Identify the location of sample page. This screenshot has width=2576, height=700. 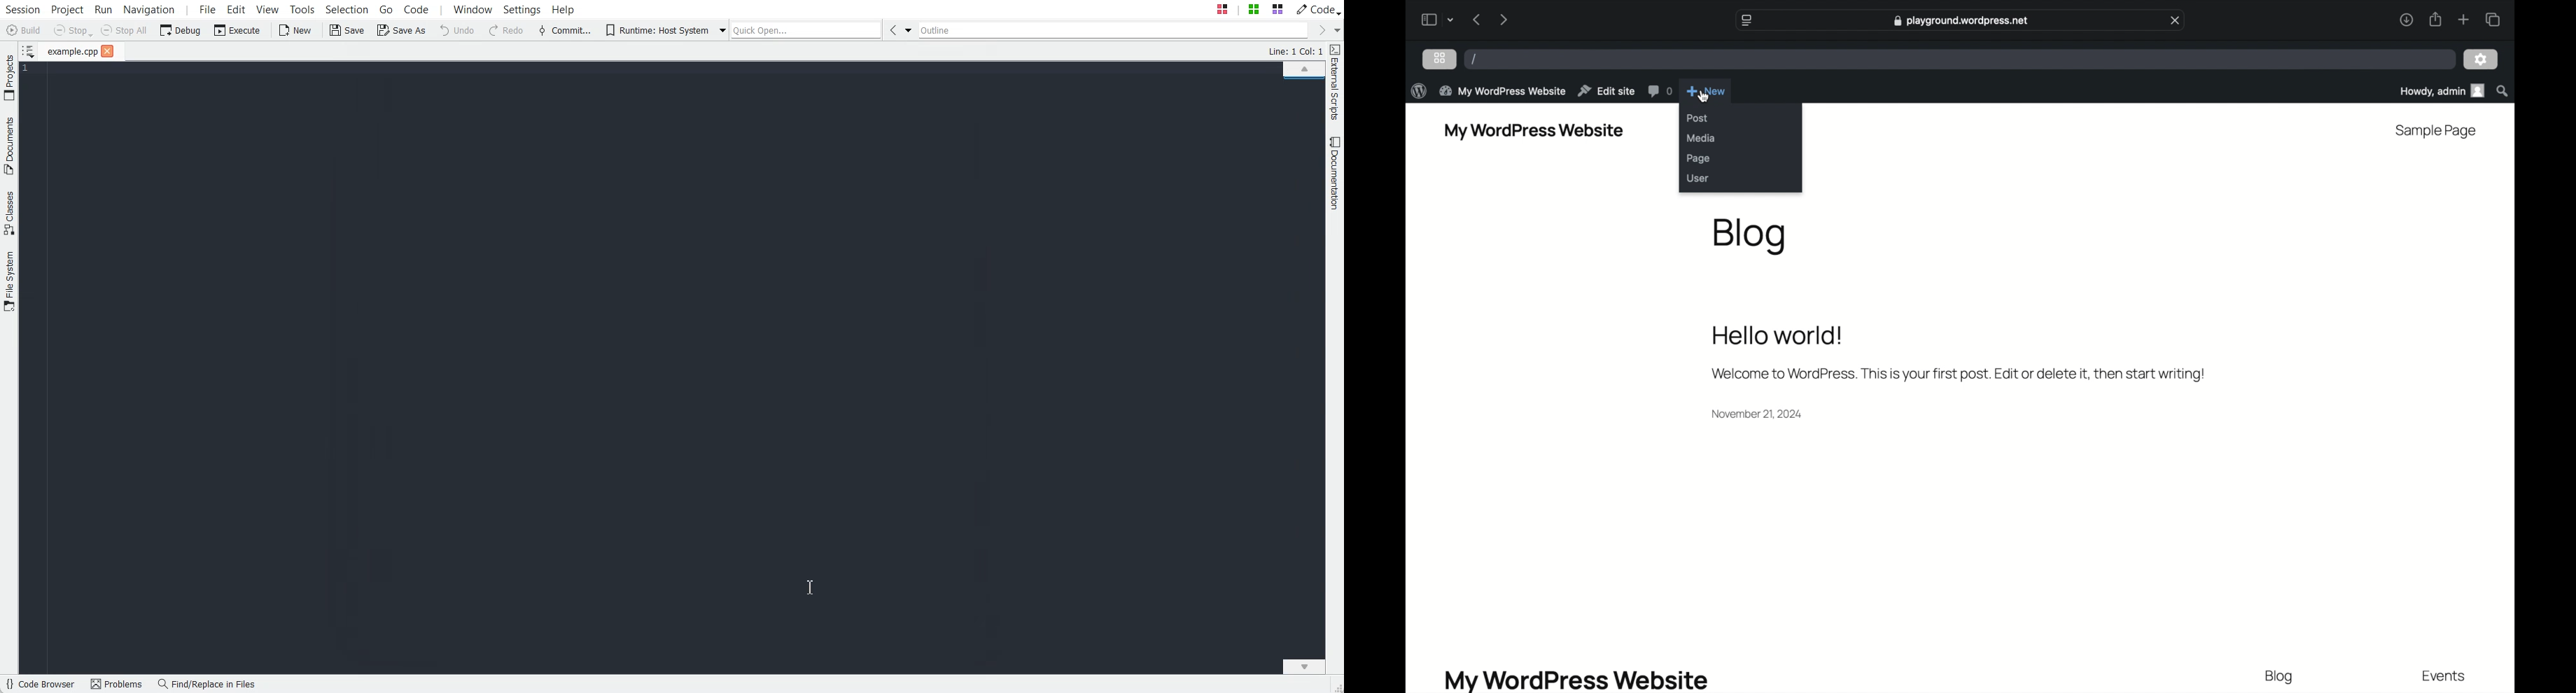
(2434, 130).